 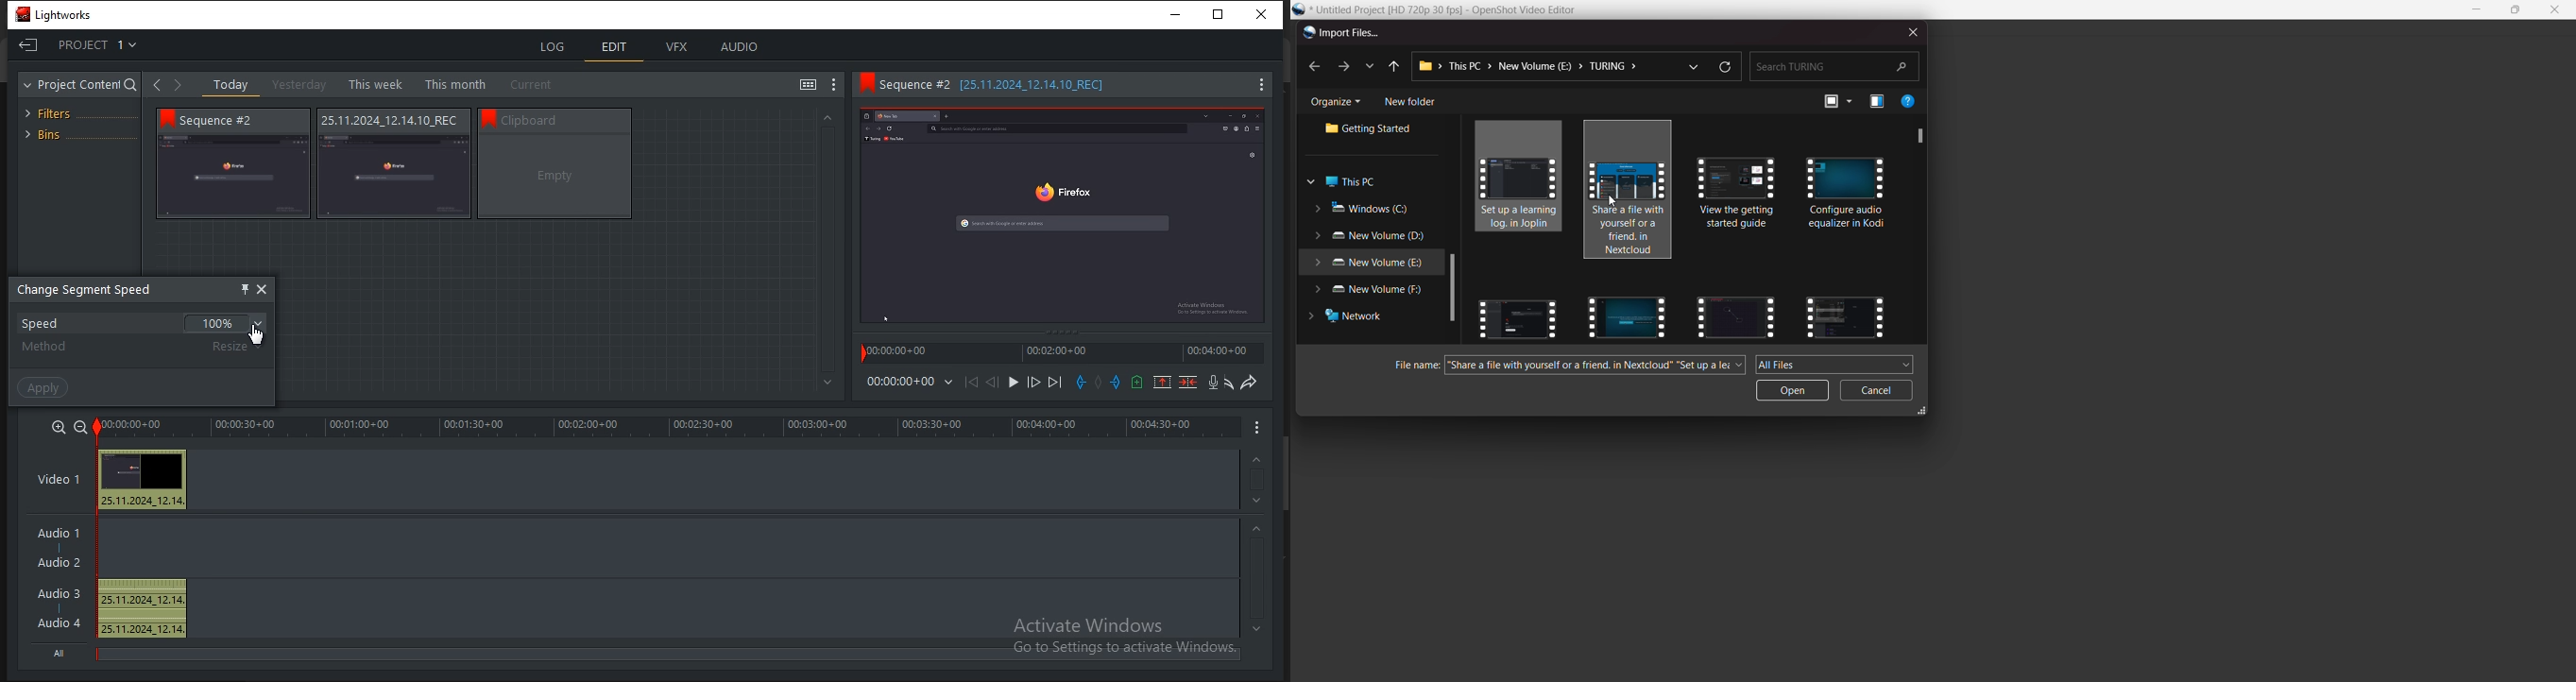 I want to click on videos, so click(x=1737, y=315).